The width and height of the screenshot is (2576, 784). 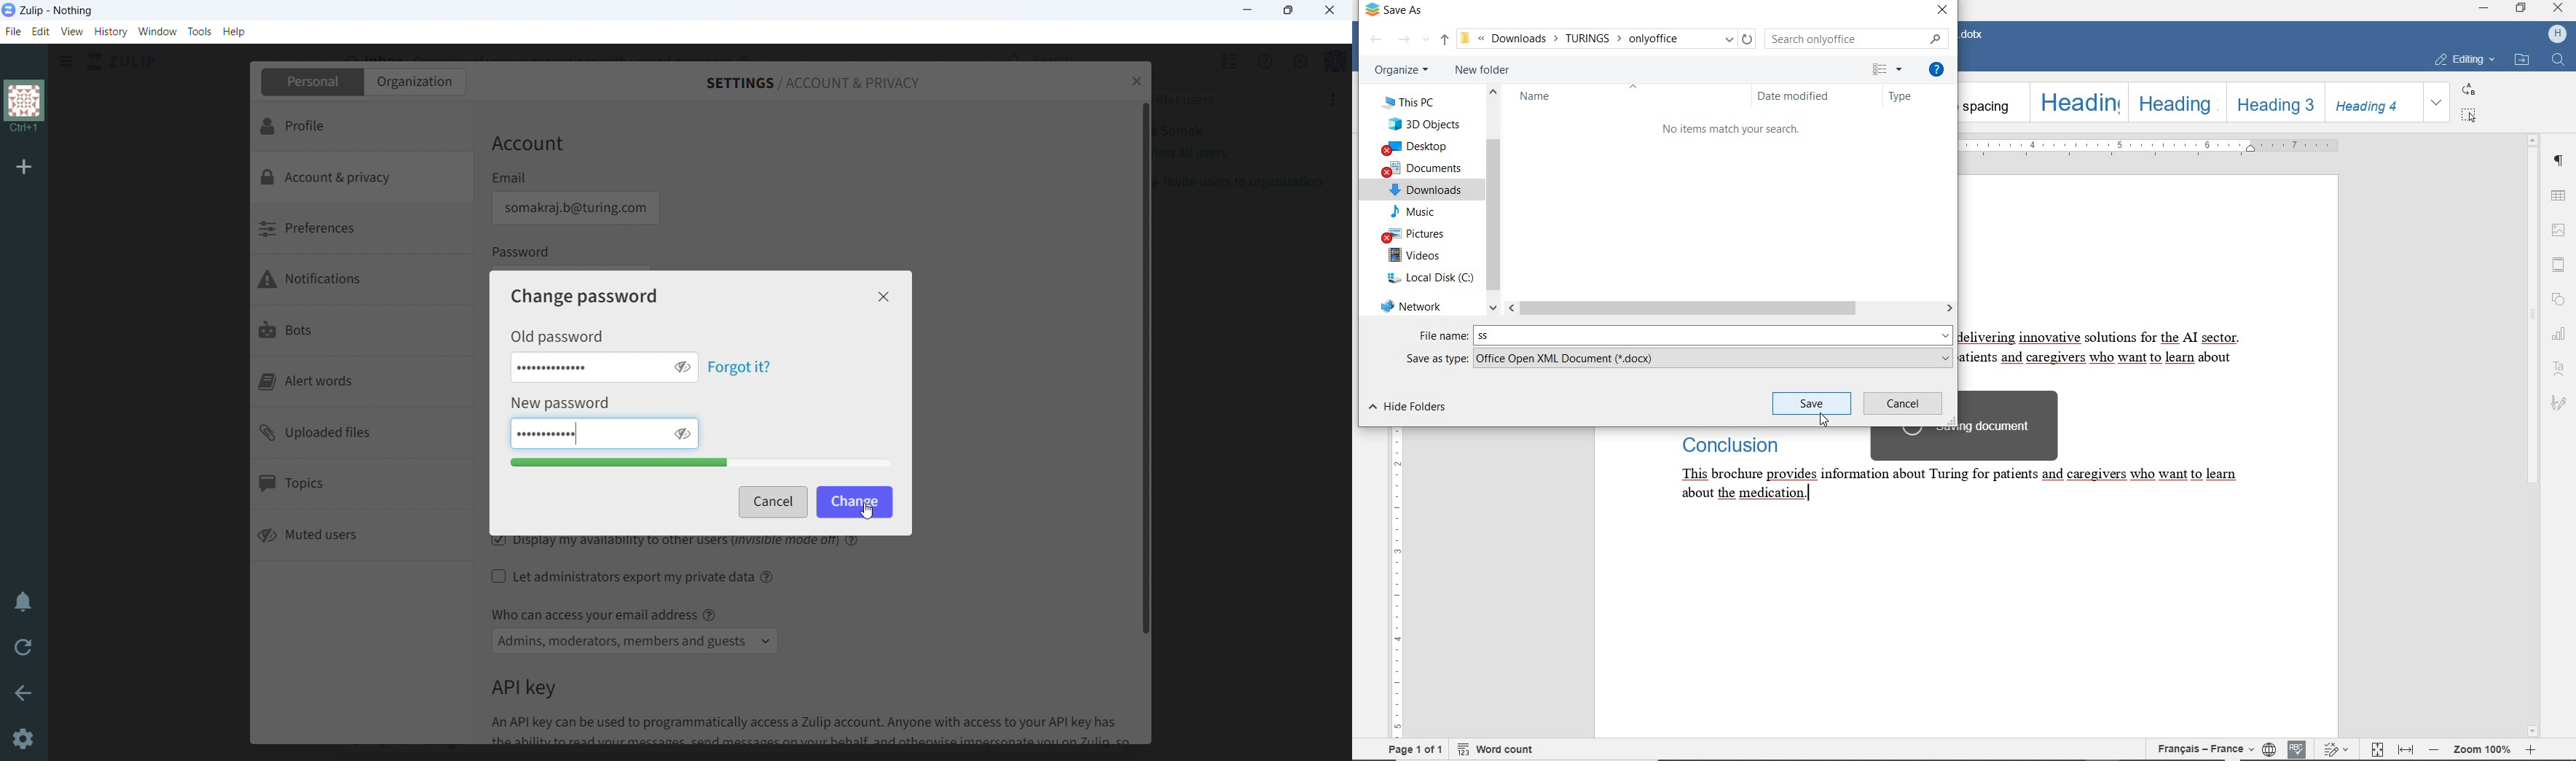 What do you see at coordinates (603, 614) in the screenshot?
I see `Who can access your email address @` at bounding box center [603, 614].